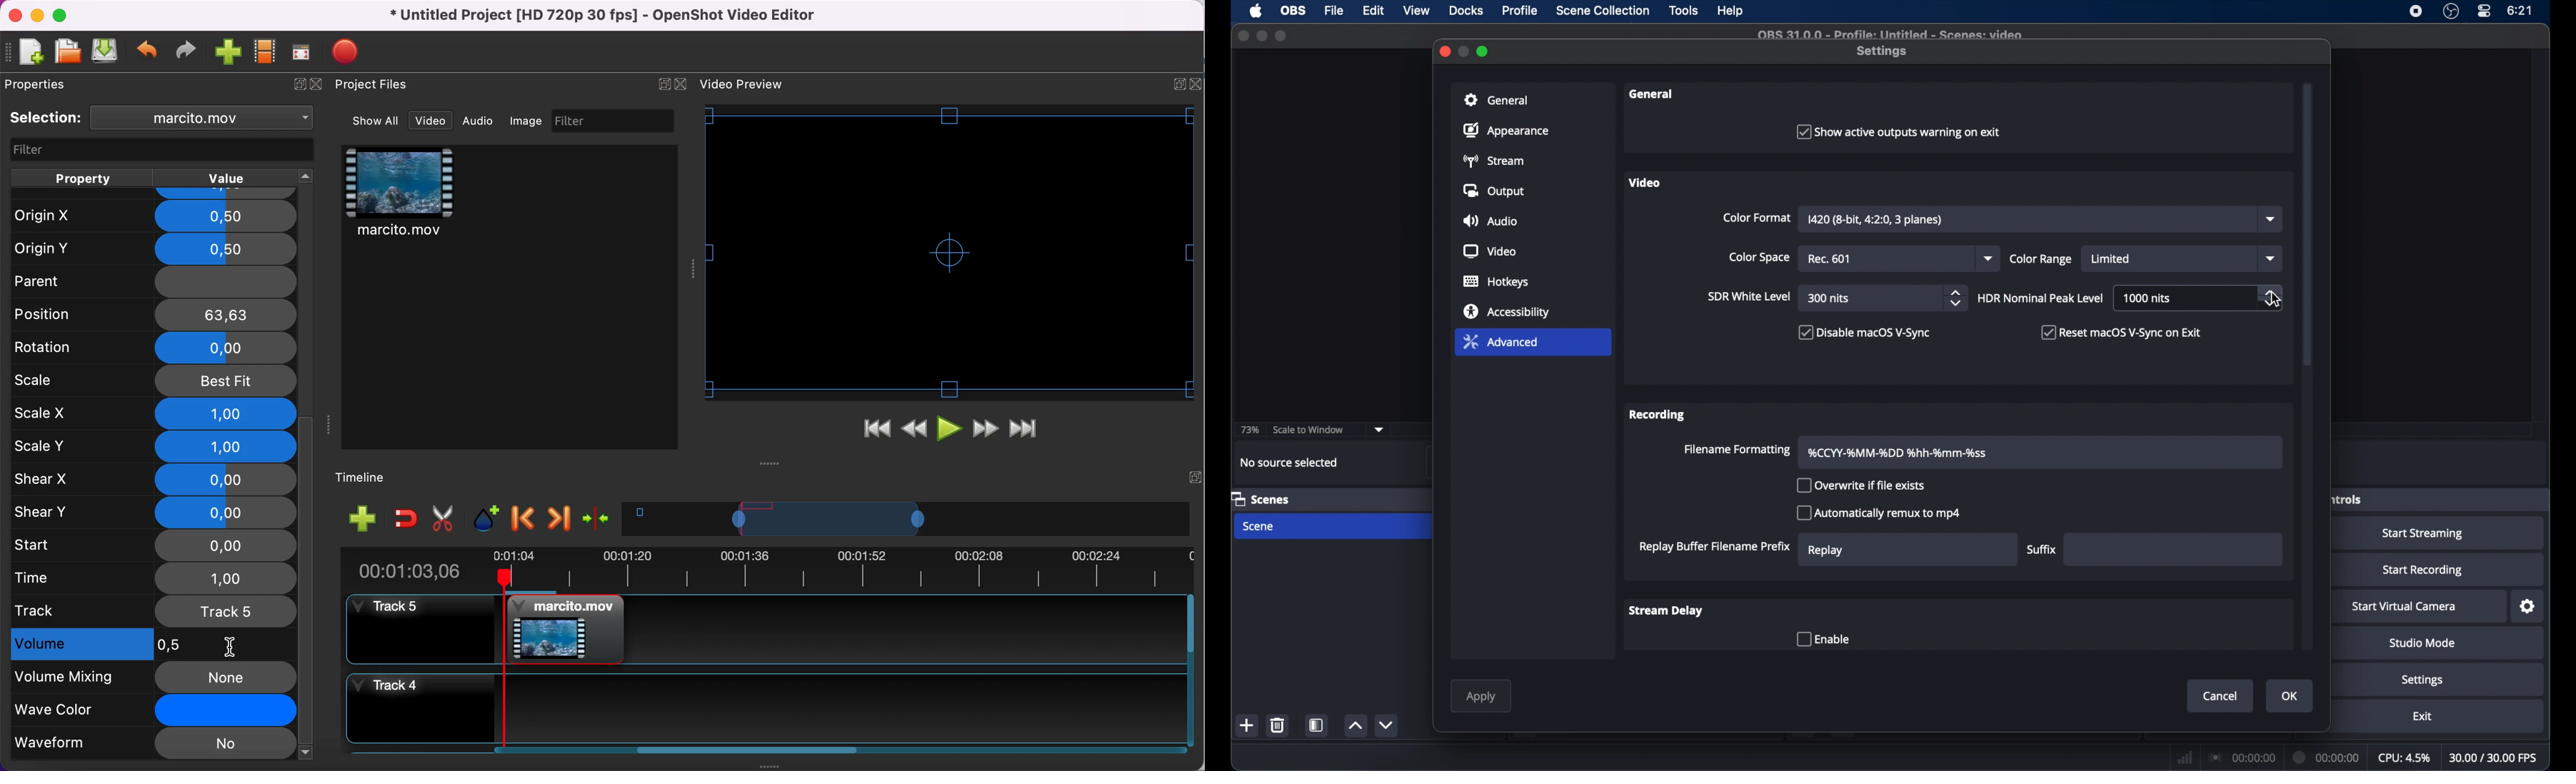 This screenshot has height=784, width=2576. Describe the element at coordinates (2270, 258) in the screenshot. I see `dropdown` at that location.